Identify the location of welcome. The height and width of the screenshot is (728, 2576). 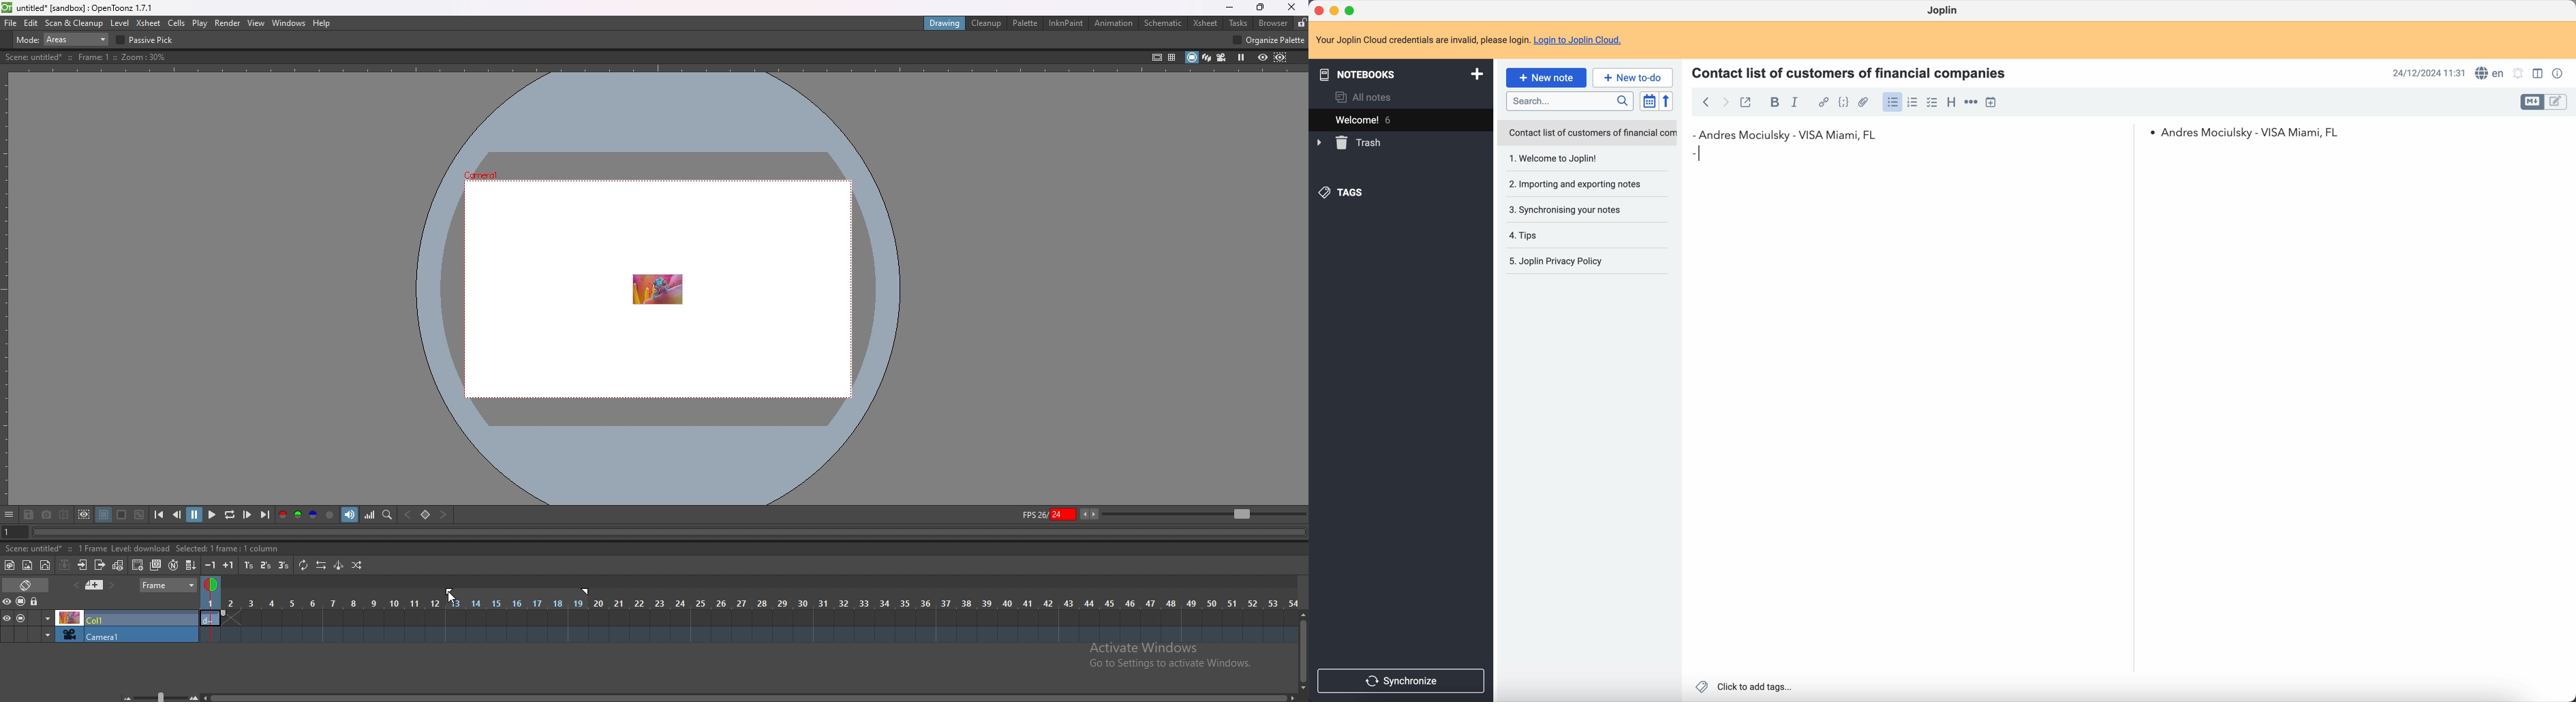
(1392, 119).